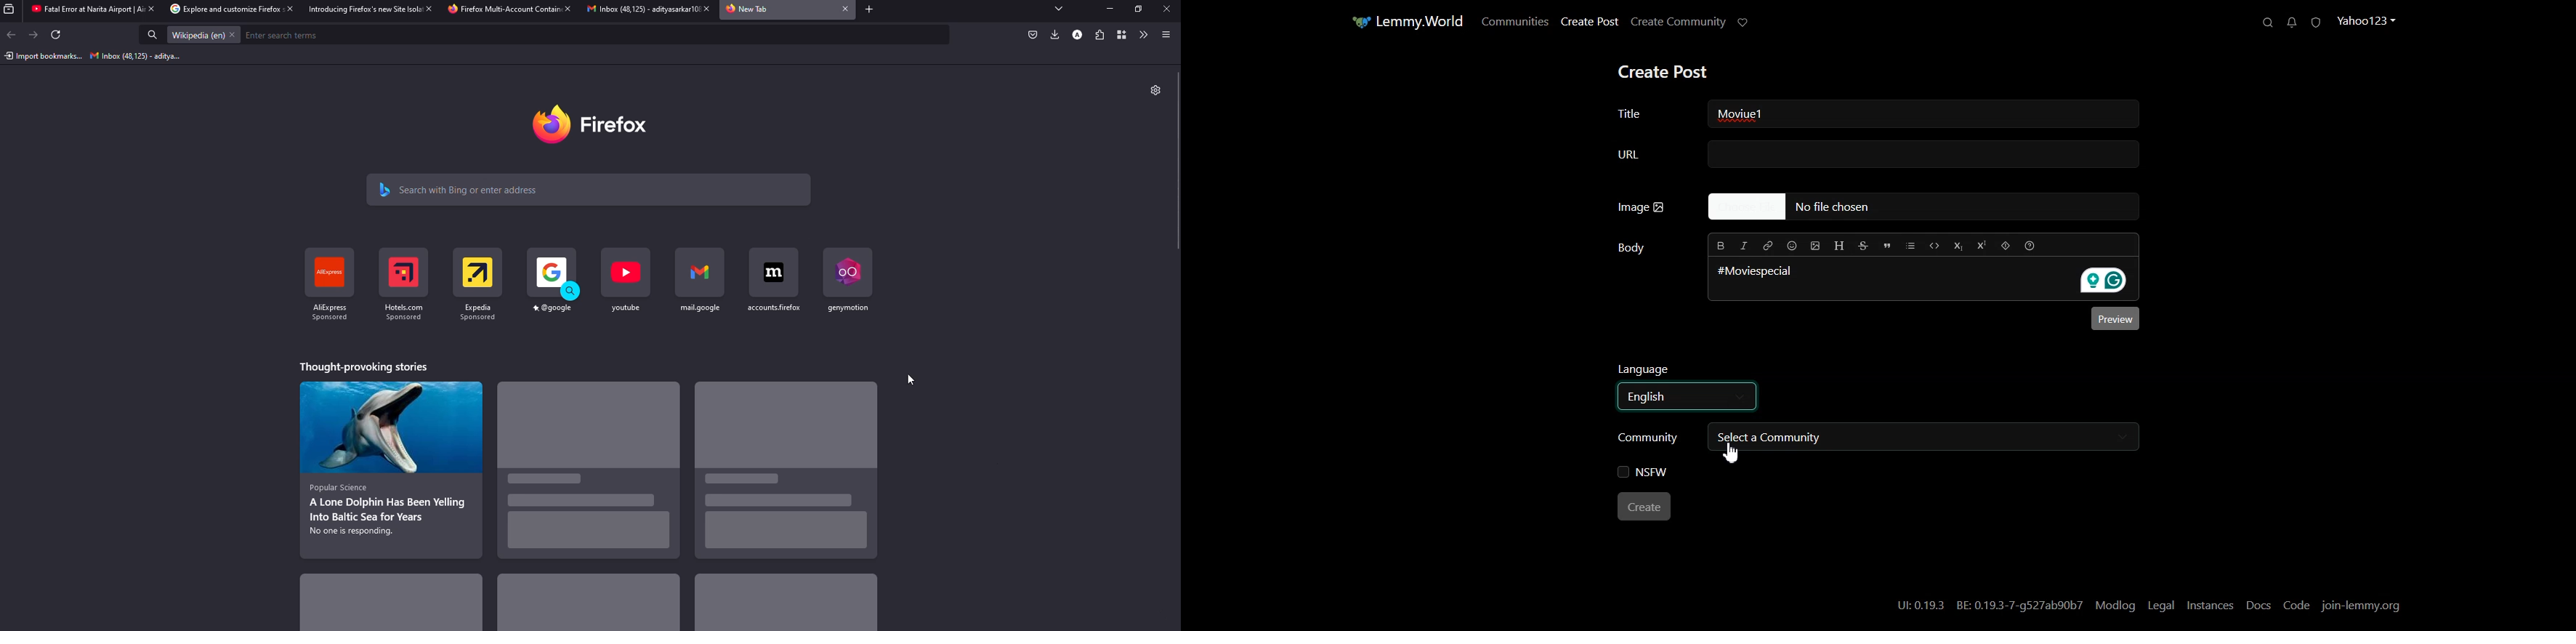 The image size is (2576, 644). What do you see at coordinates (219, 9) in the screenshot?
I see `tab` at bounding box center [219, 9].